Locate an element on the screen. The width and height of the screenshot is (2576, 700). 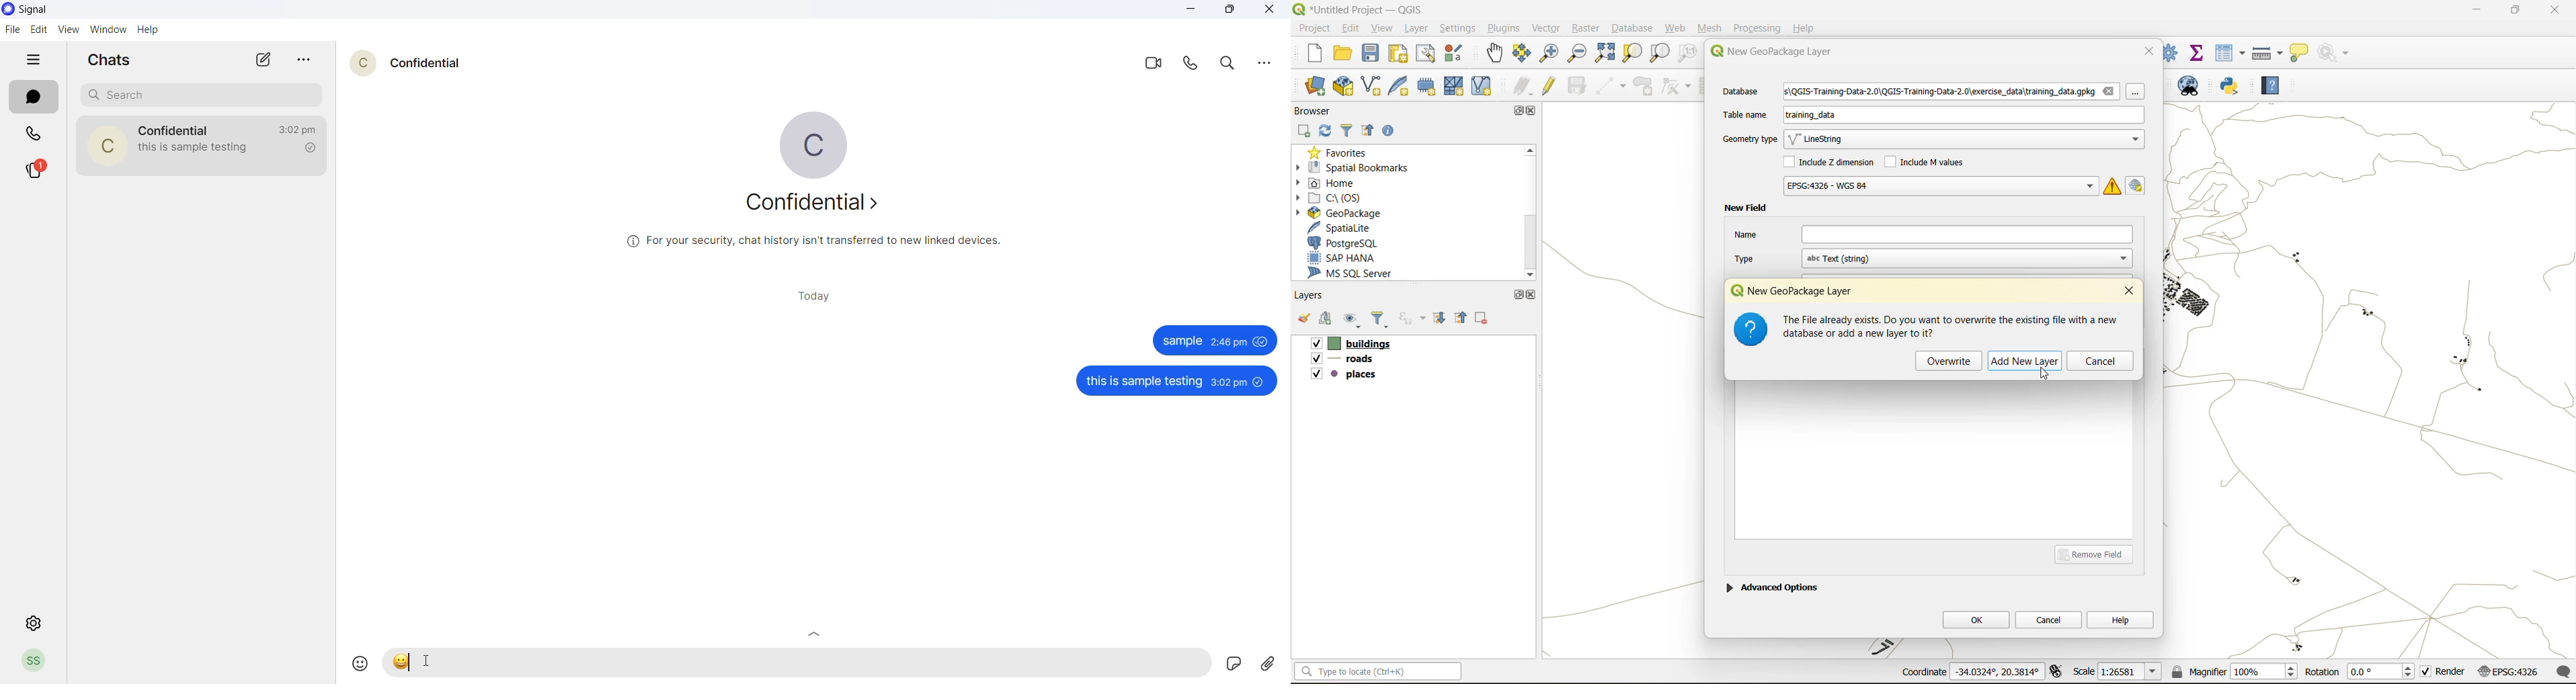
web is located at coordinates (1676, 28).